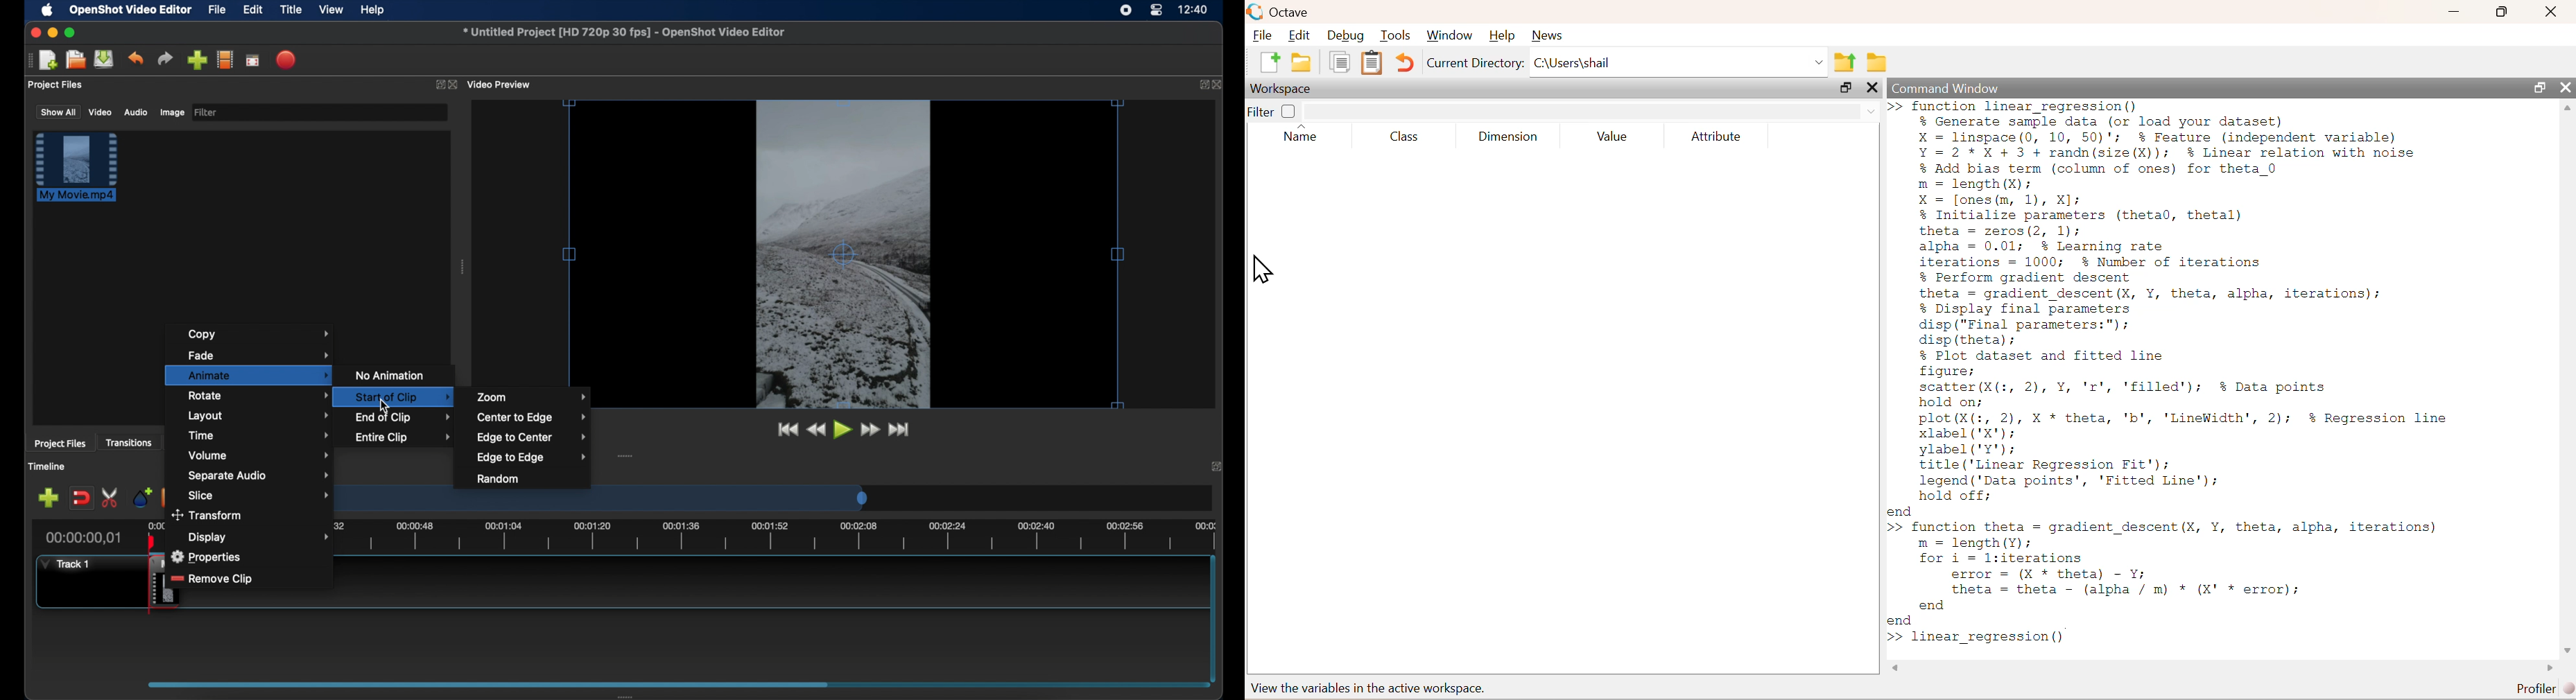 This screenshot has height=700, width=2576. I want to click on video, so click(100, 113).